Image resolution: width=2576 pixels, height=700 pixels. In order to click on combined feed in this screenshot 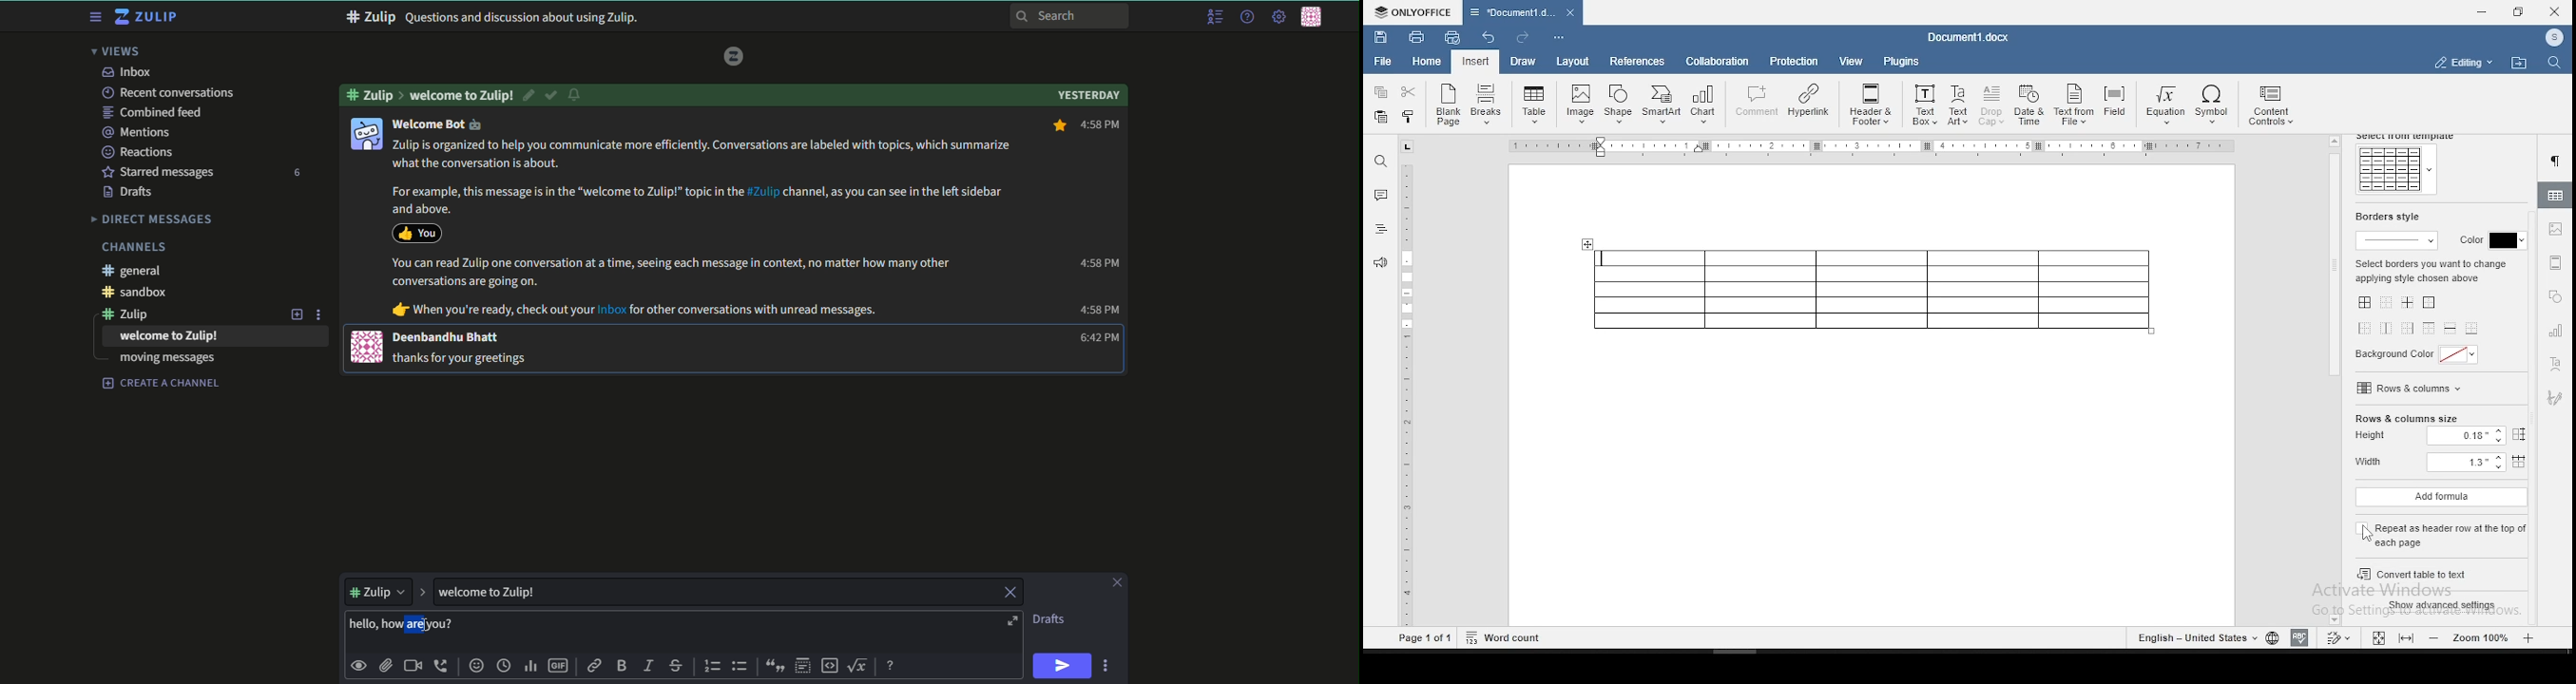, I will do `click(154, 112)`.